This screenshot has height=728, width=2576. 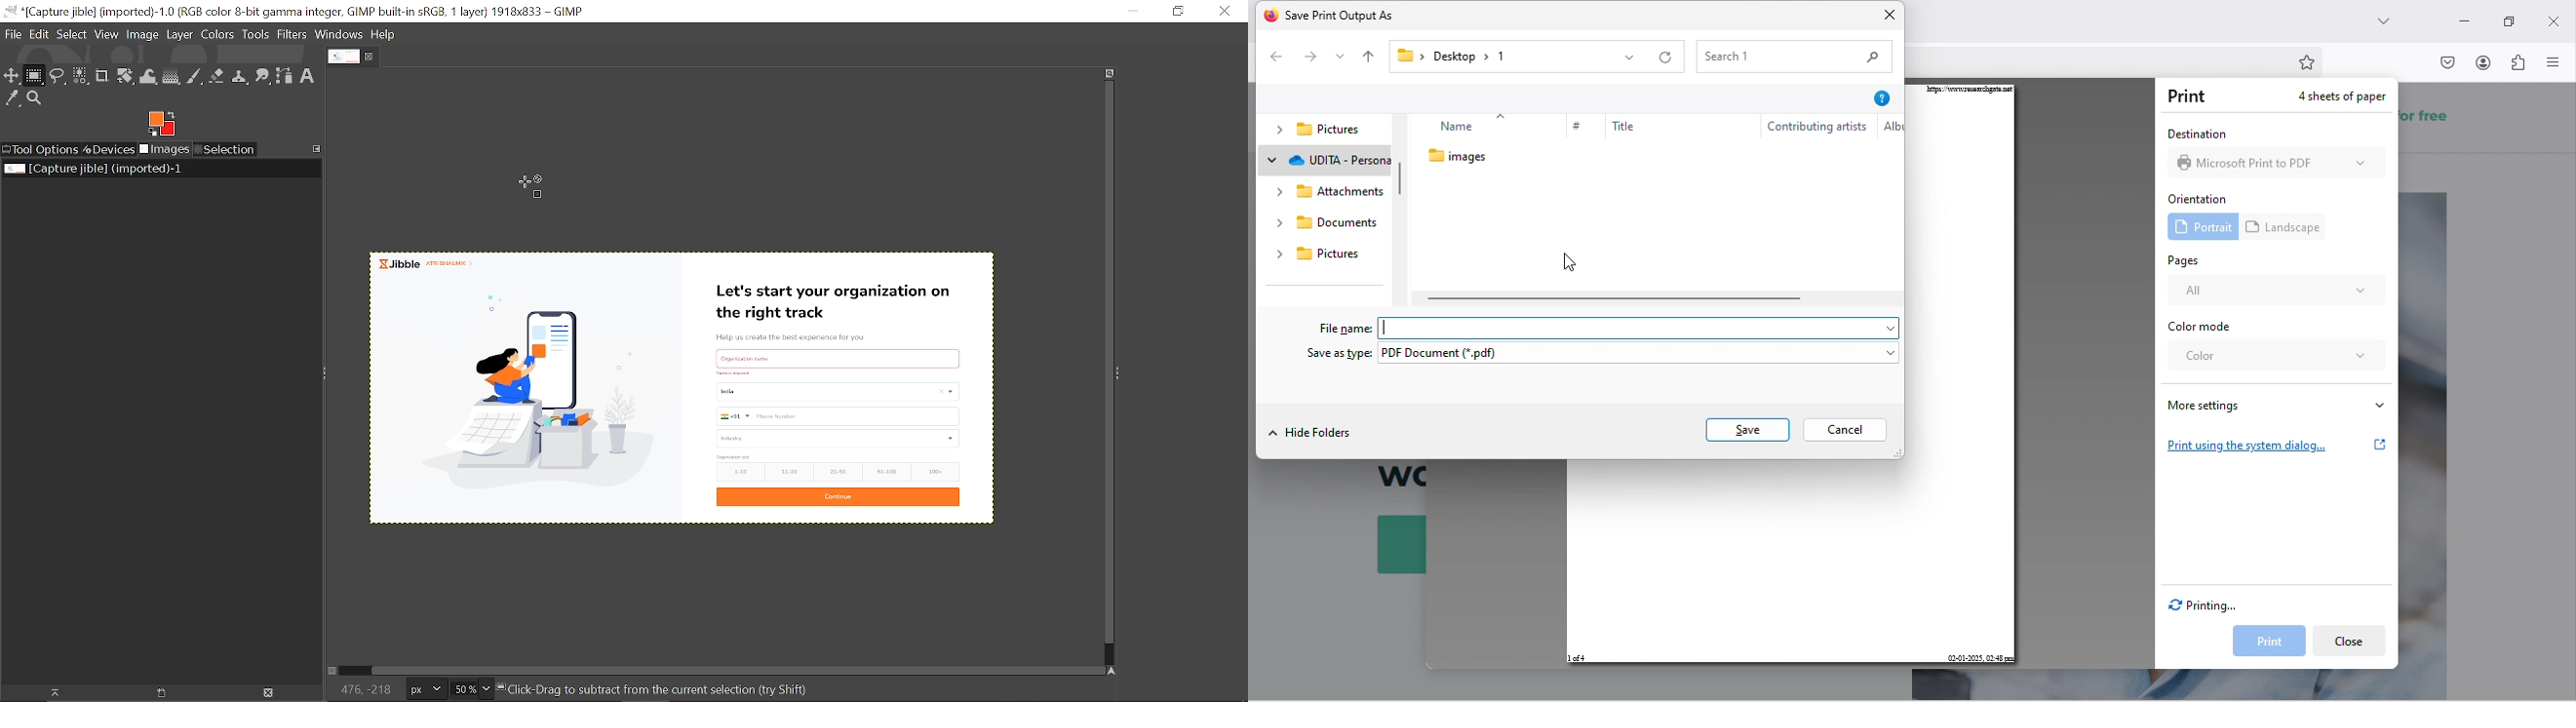 What do you see at coordinates (1889, 129) in the screenshot?
I see `Alb` at bounding box center [1889, 129].